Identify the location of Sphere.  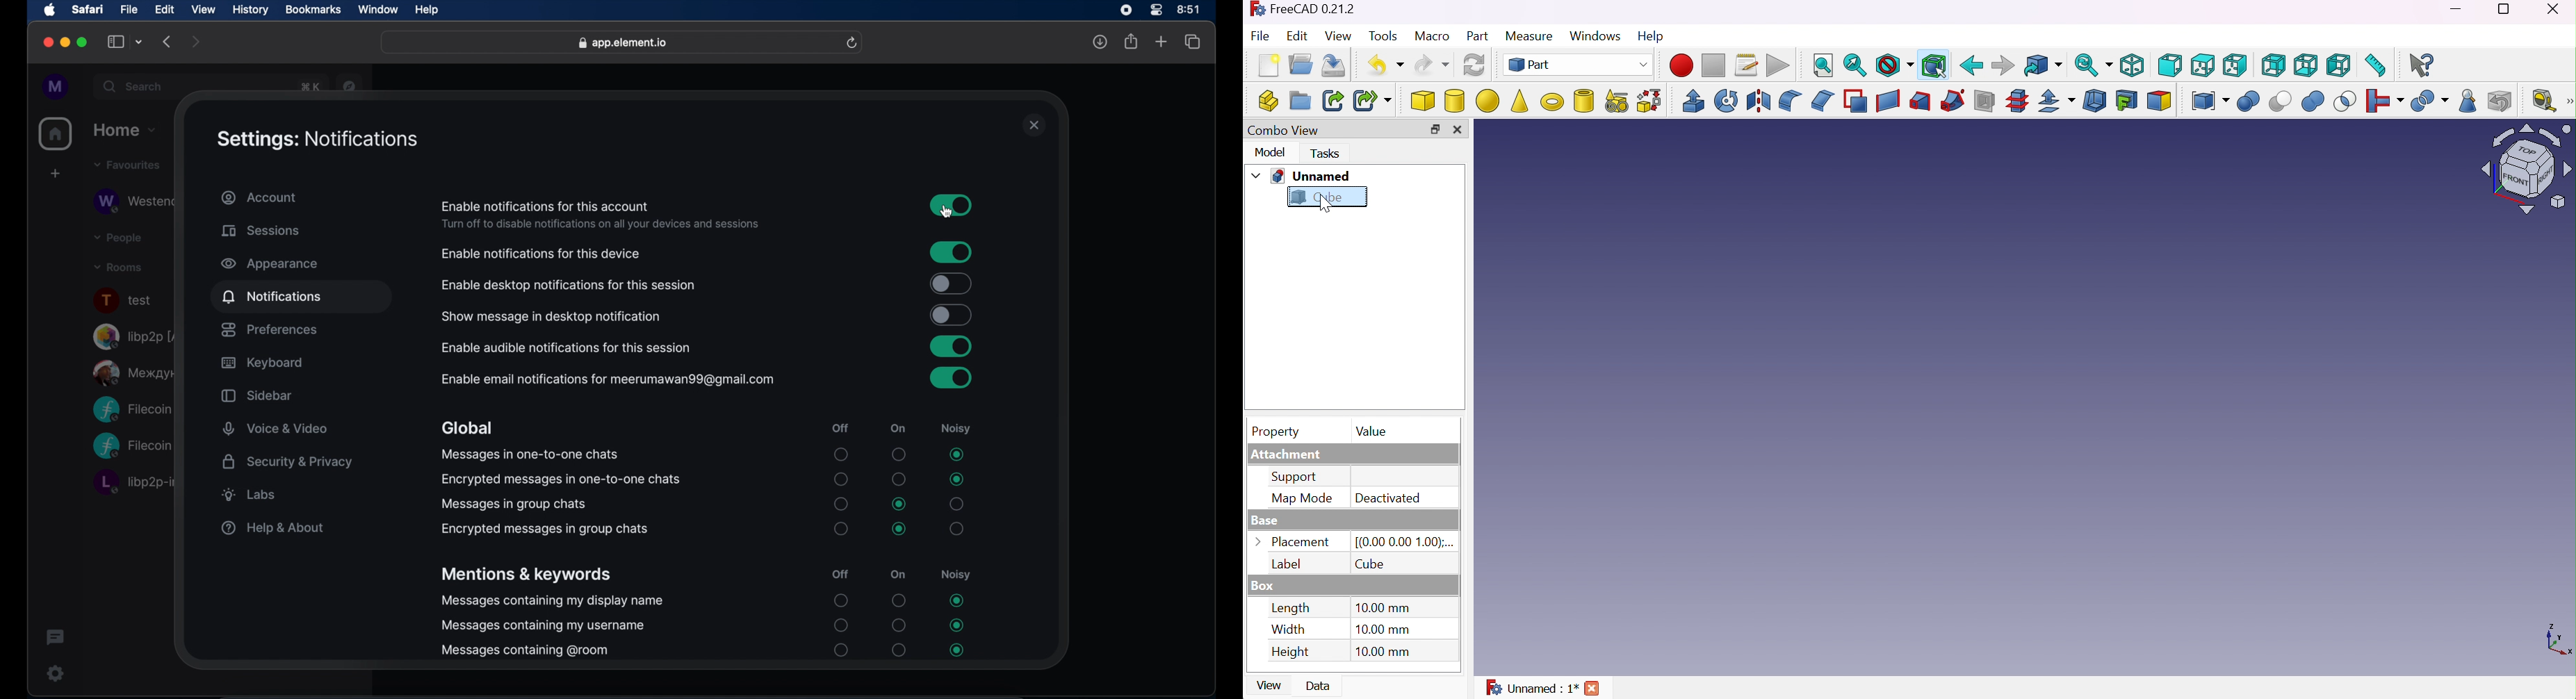
(1487, 102).